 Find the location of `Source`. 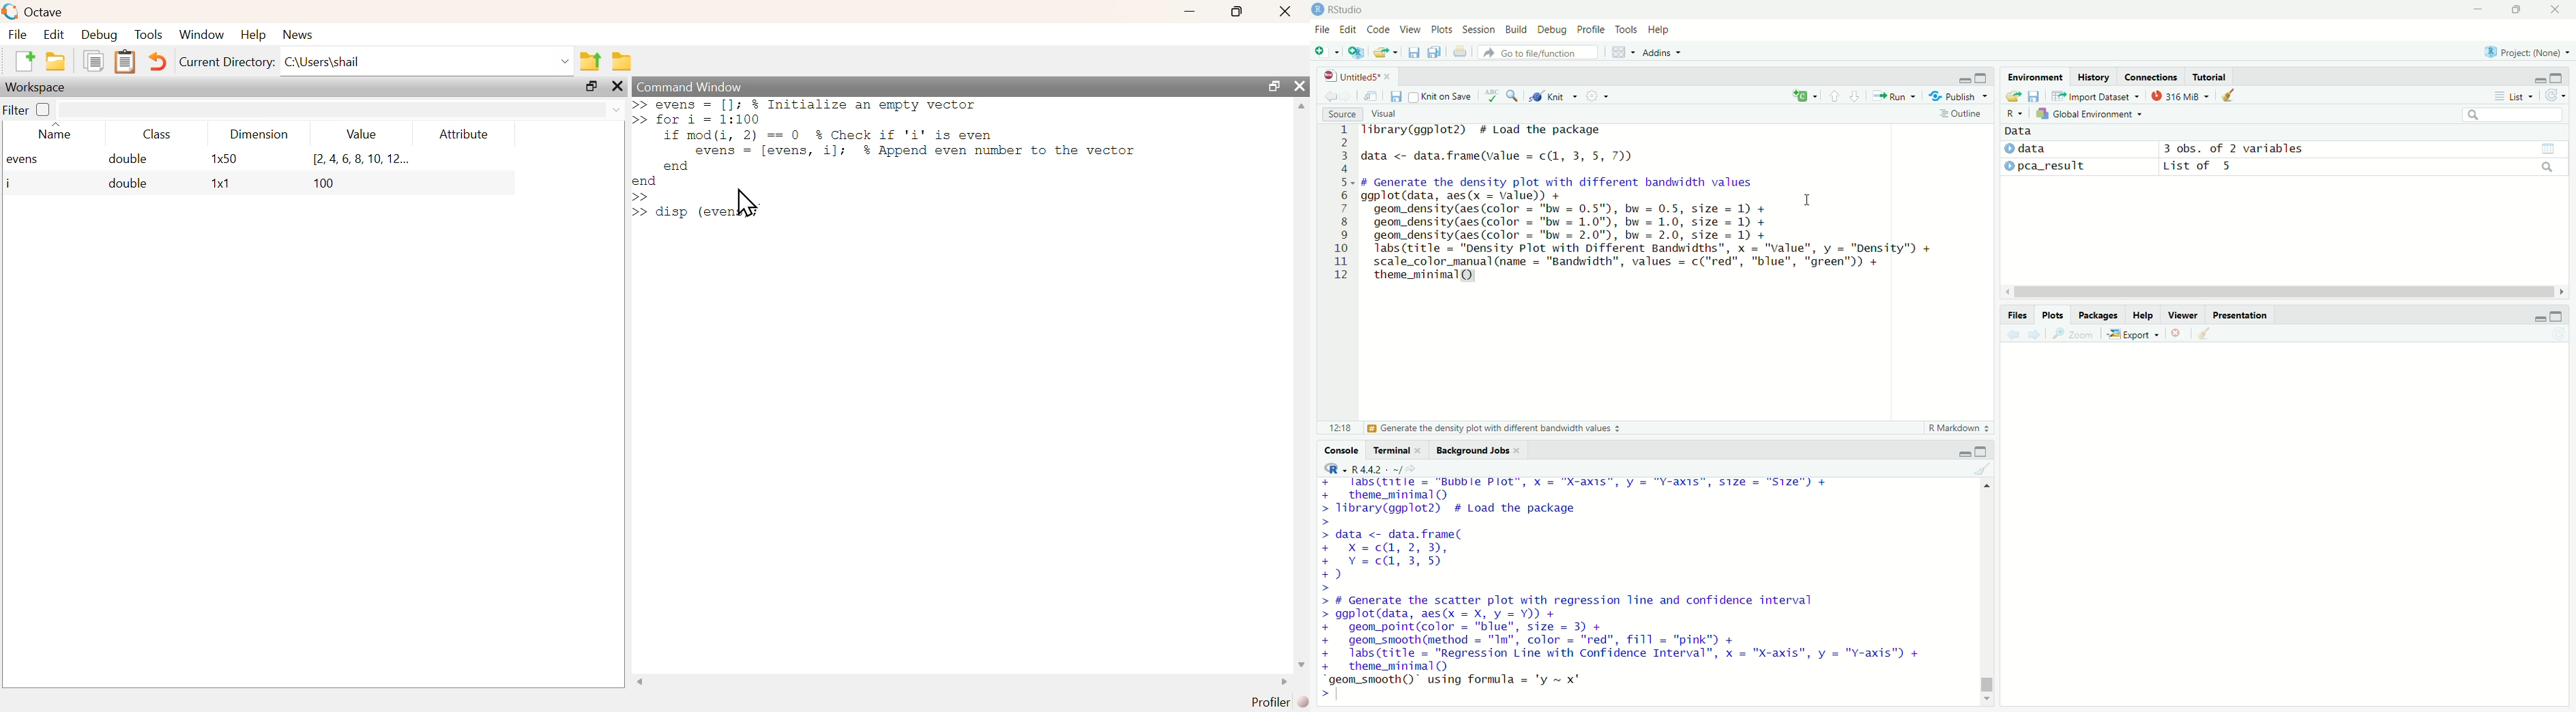

Source is located at coordinates (1341, 114).